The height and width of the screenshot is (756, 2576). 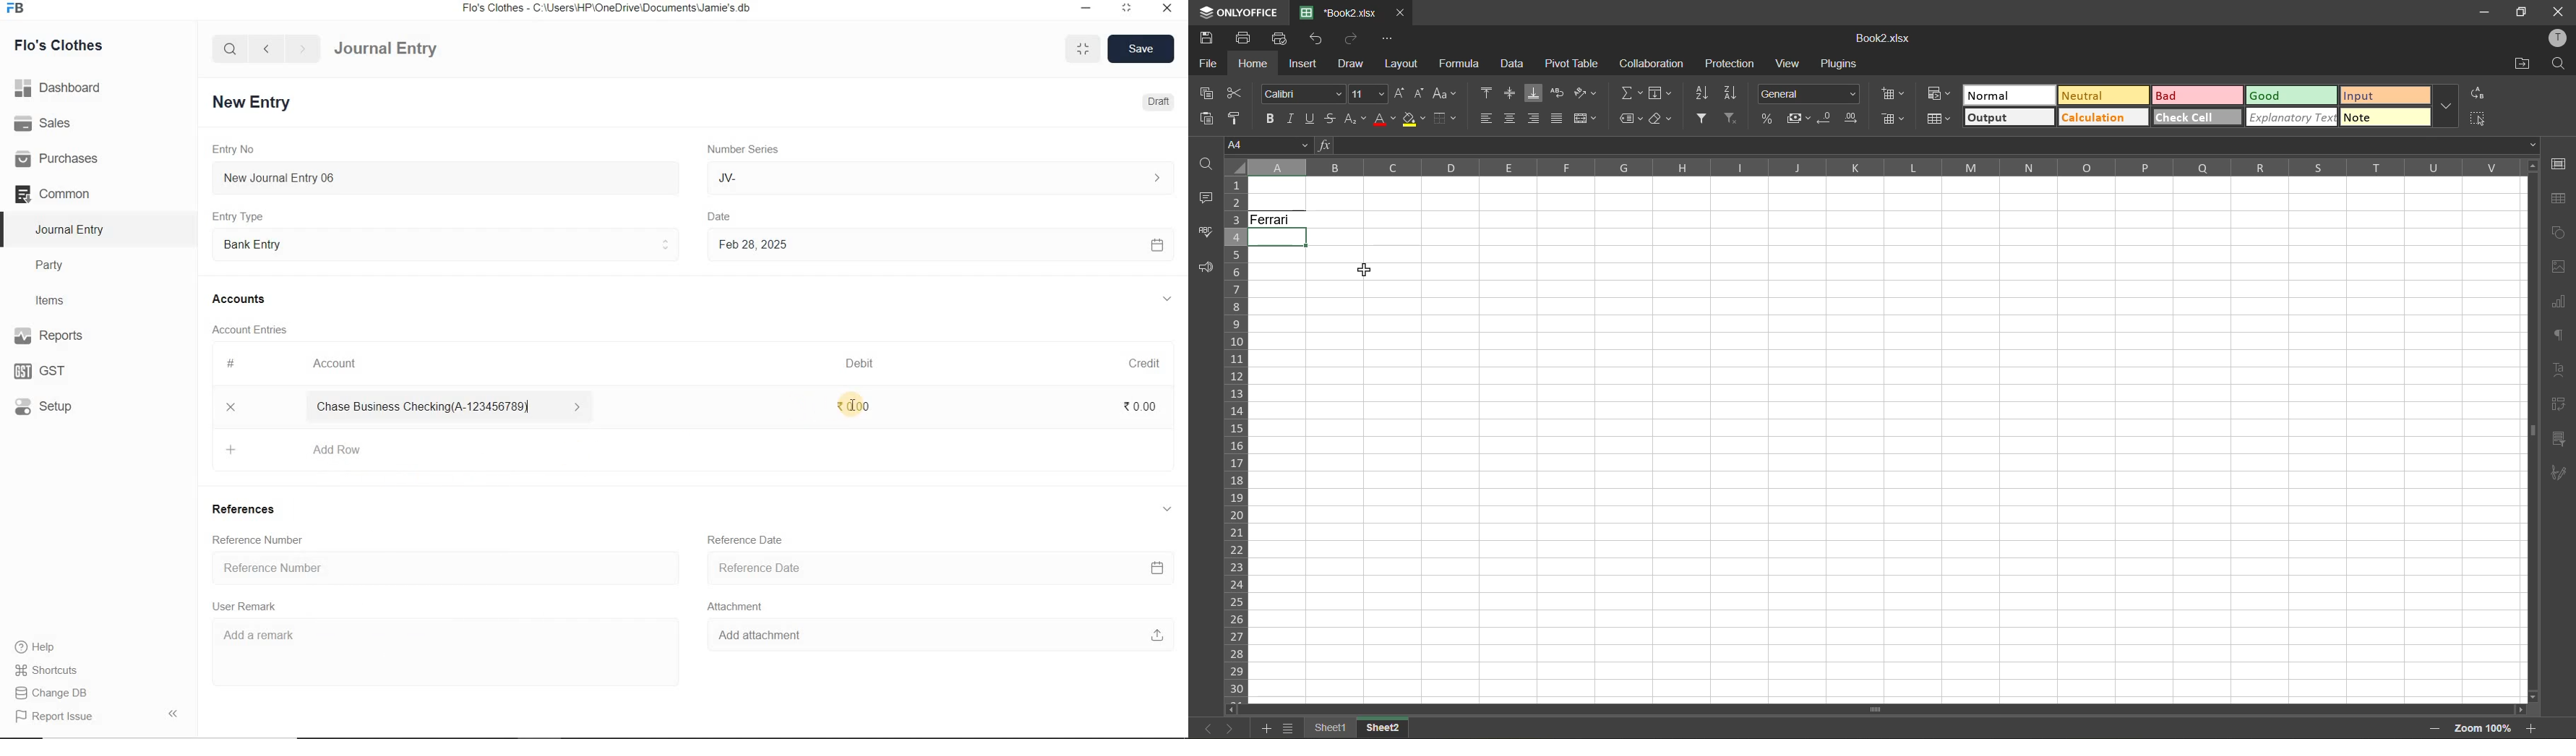 I want to click on open location, so click(x=2523, y=64).